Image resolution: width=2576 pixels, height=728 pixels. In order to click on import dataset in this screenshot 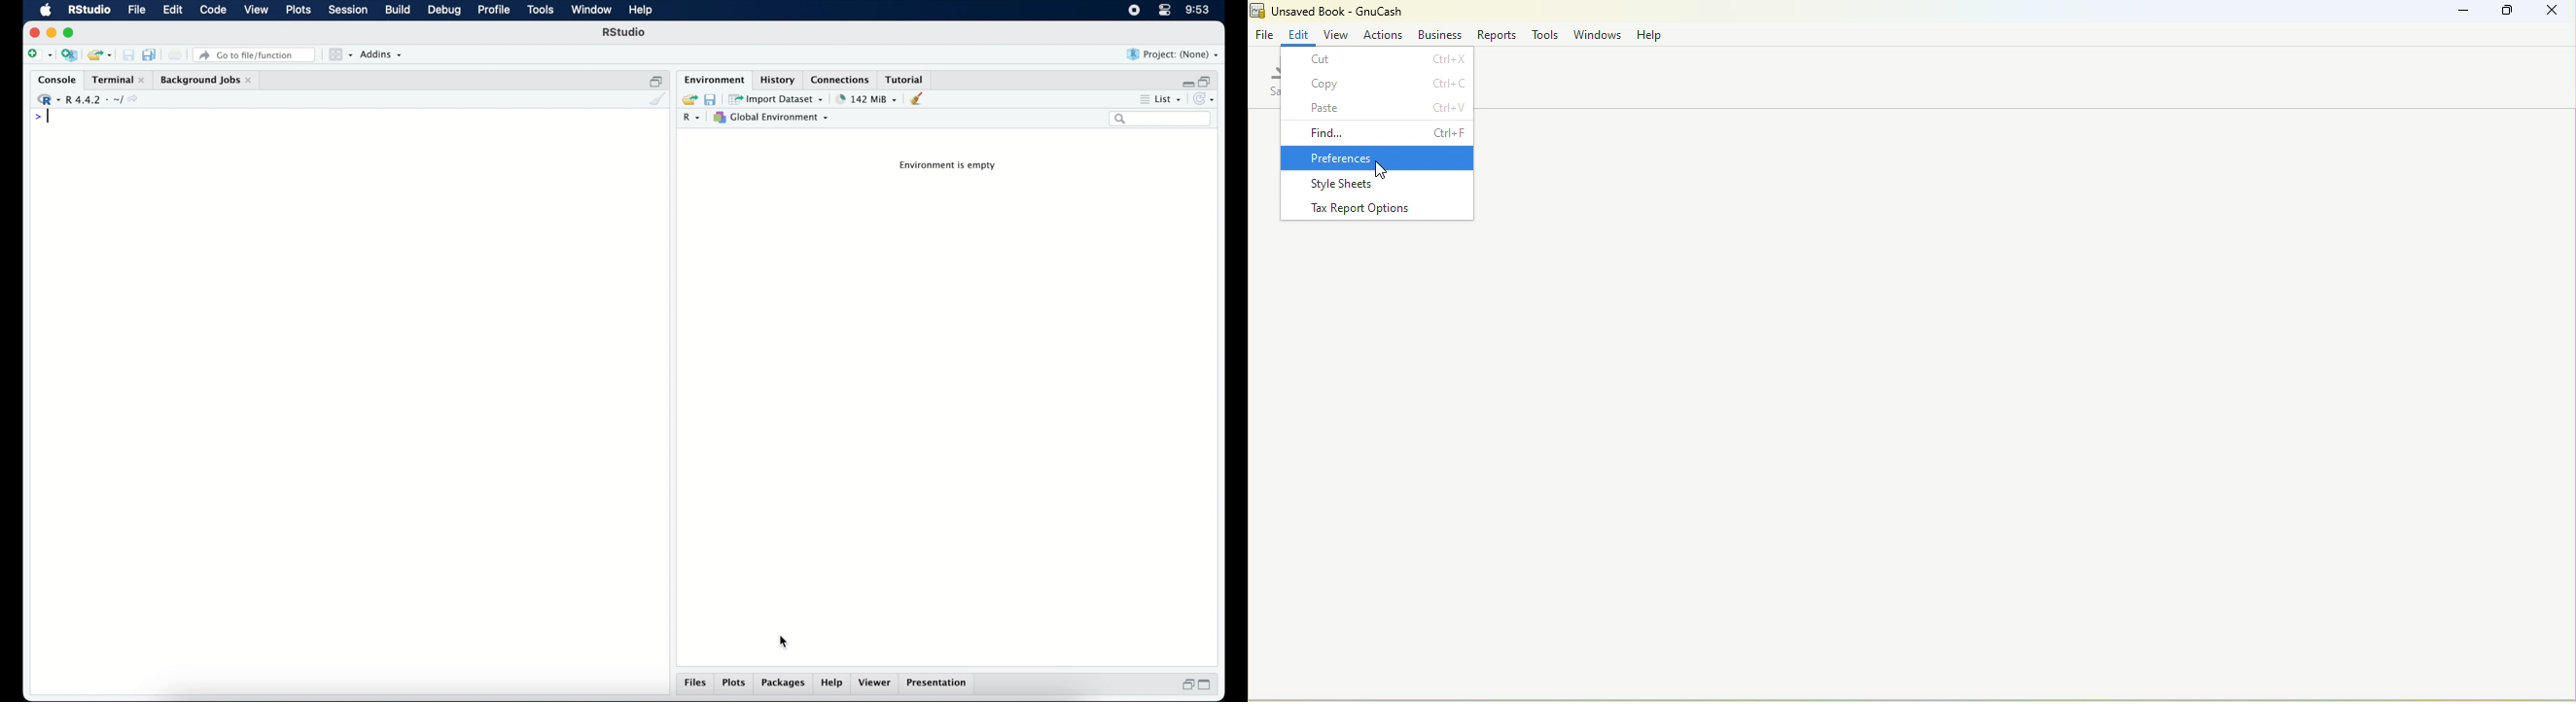, I will do `click(778, 98)`.